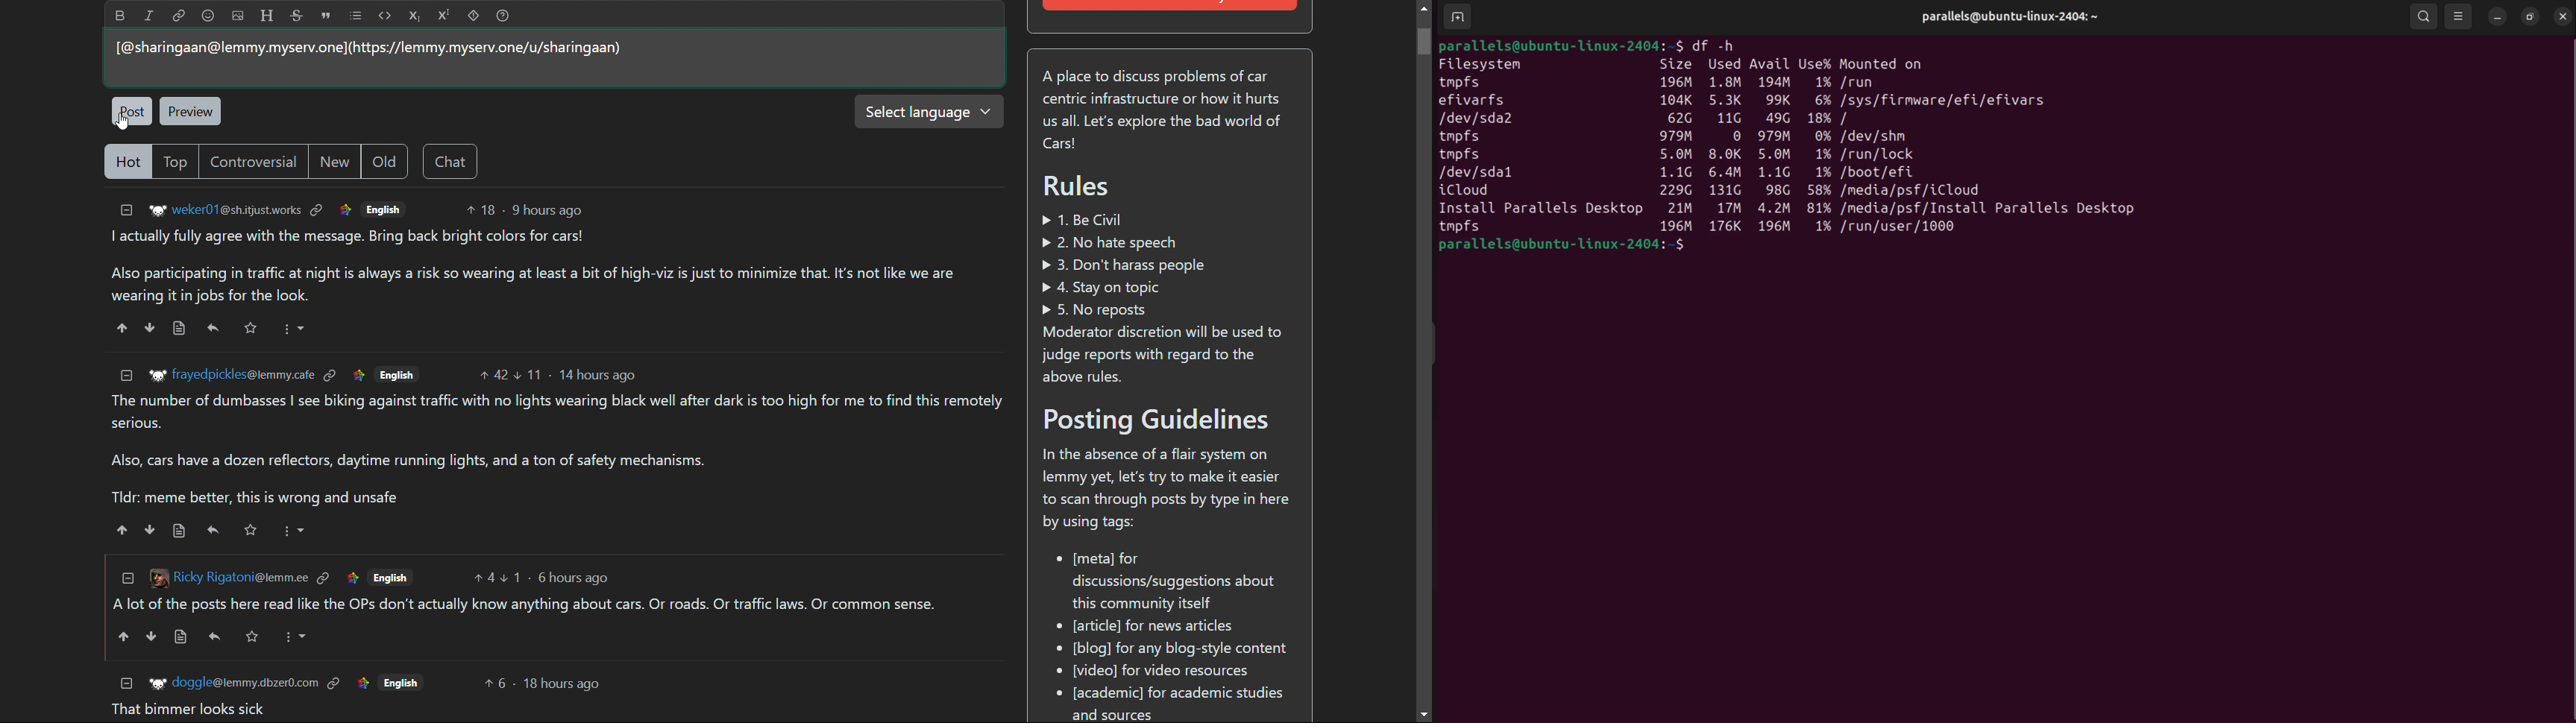 Image resolution: width=2576 pixels, height=728 pixels. Describe the element at coordinates (126, 578) in the screenshot. I see `collapse` at that location.